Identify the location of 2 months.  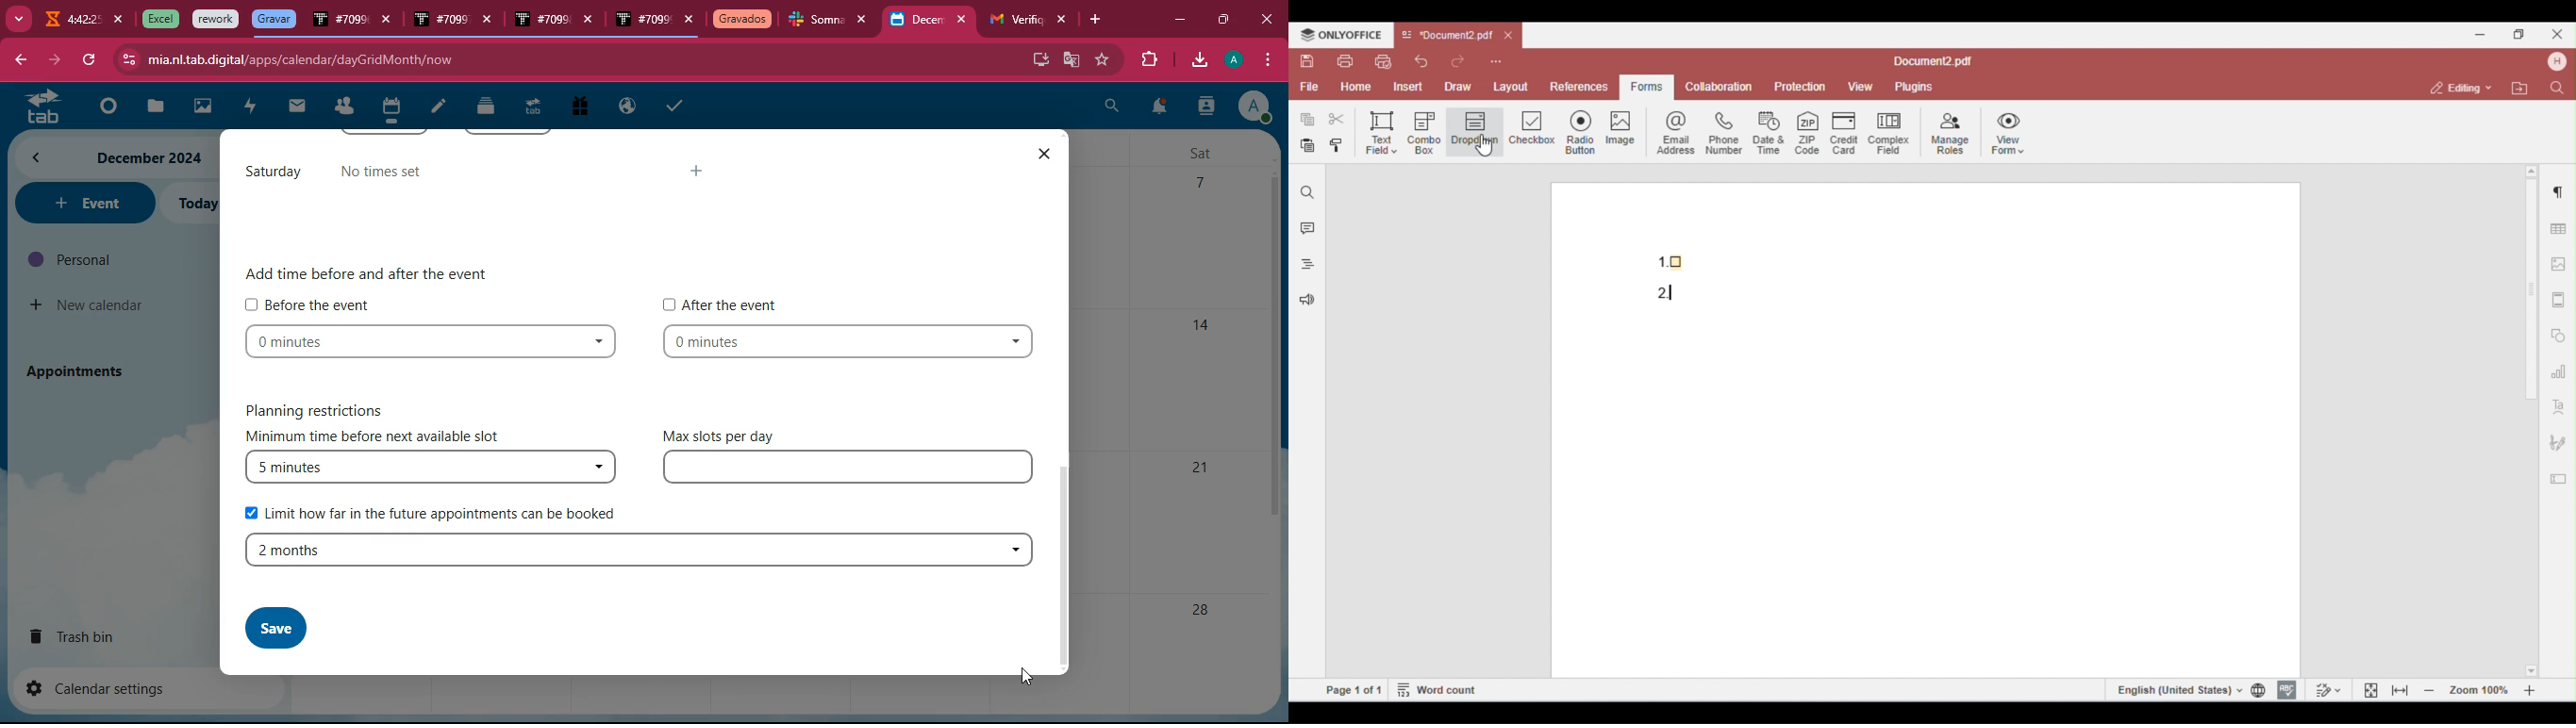
(638, 550).